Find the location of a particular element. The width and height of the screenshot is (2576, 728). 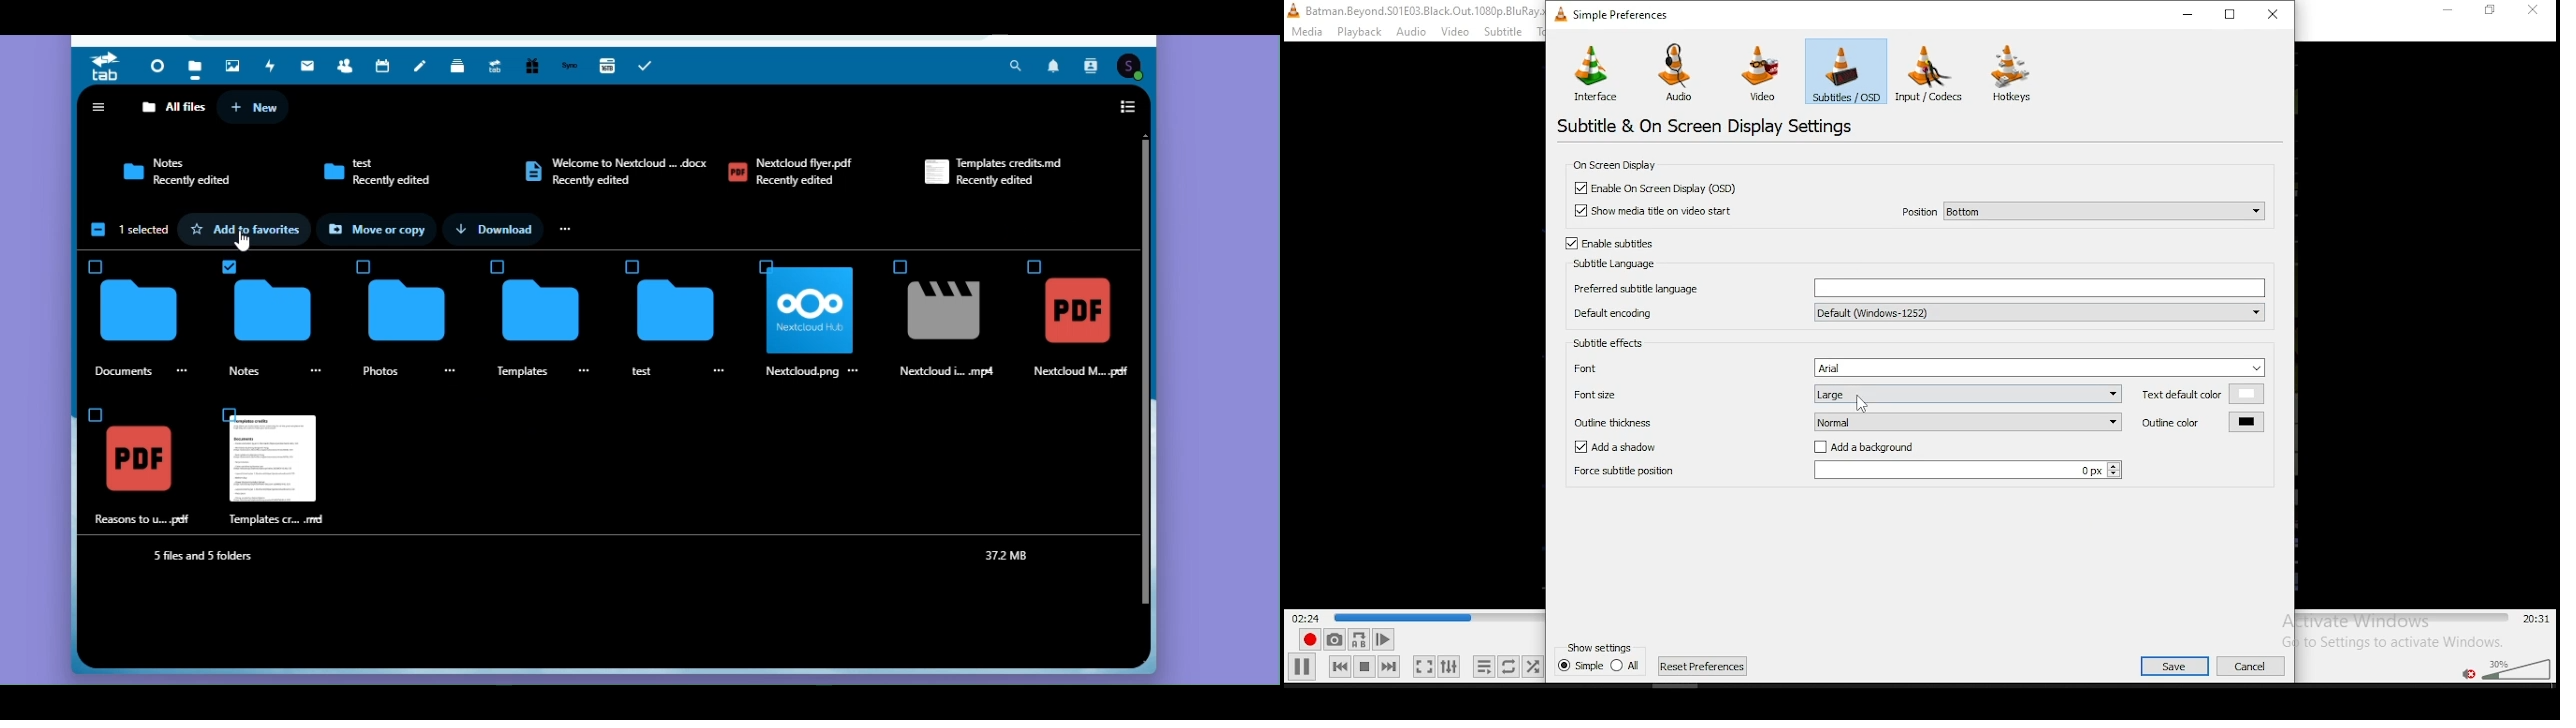

checkbox: enable subtitles is located at coordinates (1612, 244).